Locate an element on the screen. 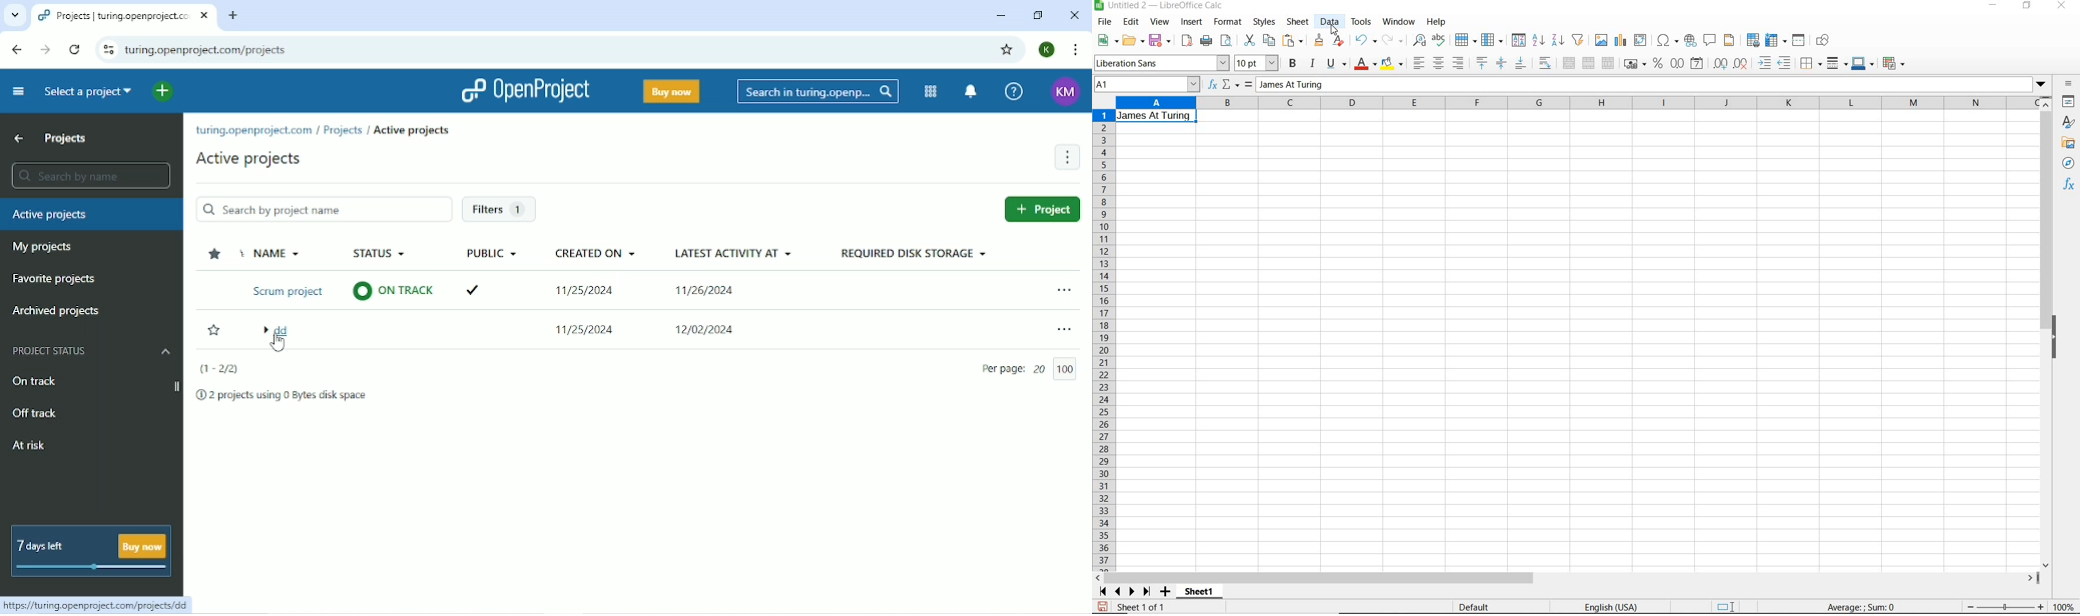 The width and height of the screenshot is (2100, 616). sheet 1 of 1 is located at coordinates (1140, 606).